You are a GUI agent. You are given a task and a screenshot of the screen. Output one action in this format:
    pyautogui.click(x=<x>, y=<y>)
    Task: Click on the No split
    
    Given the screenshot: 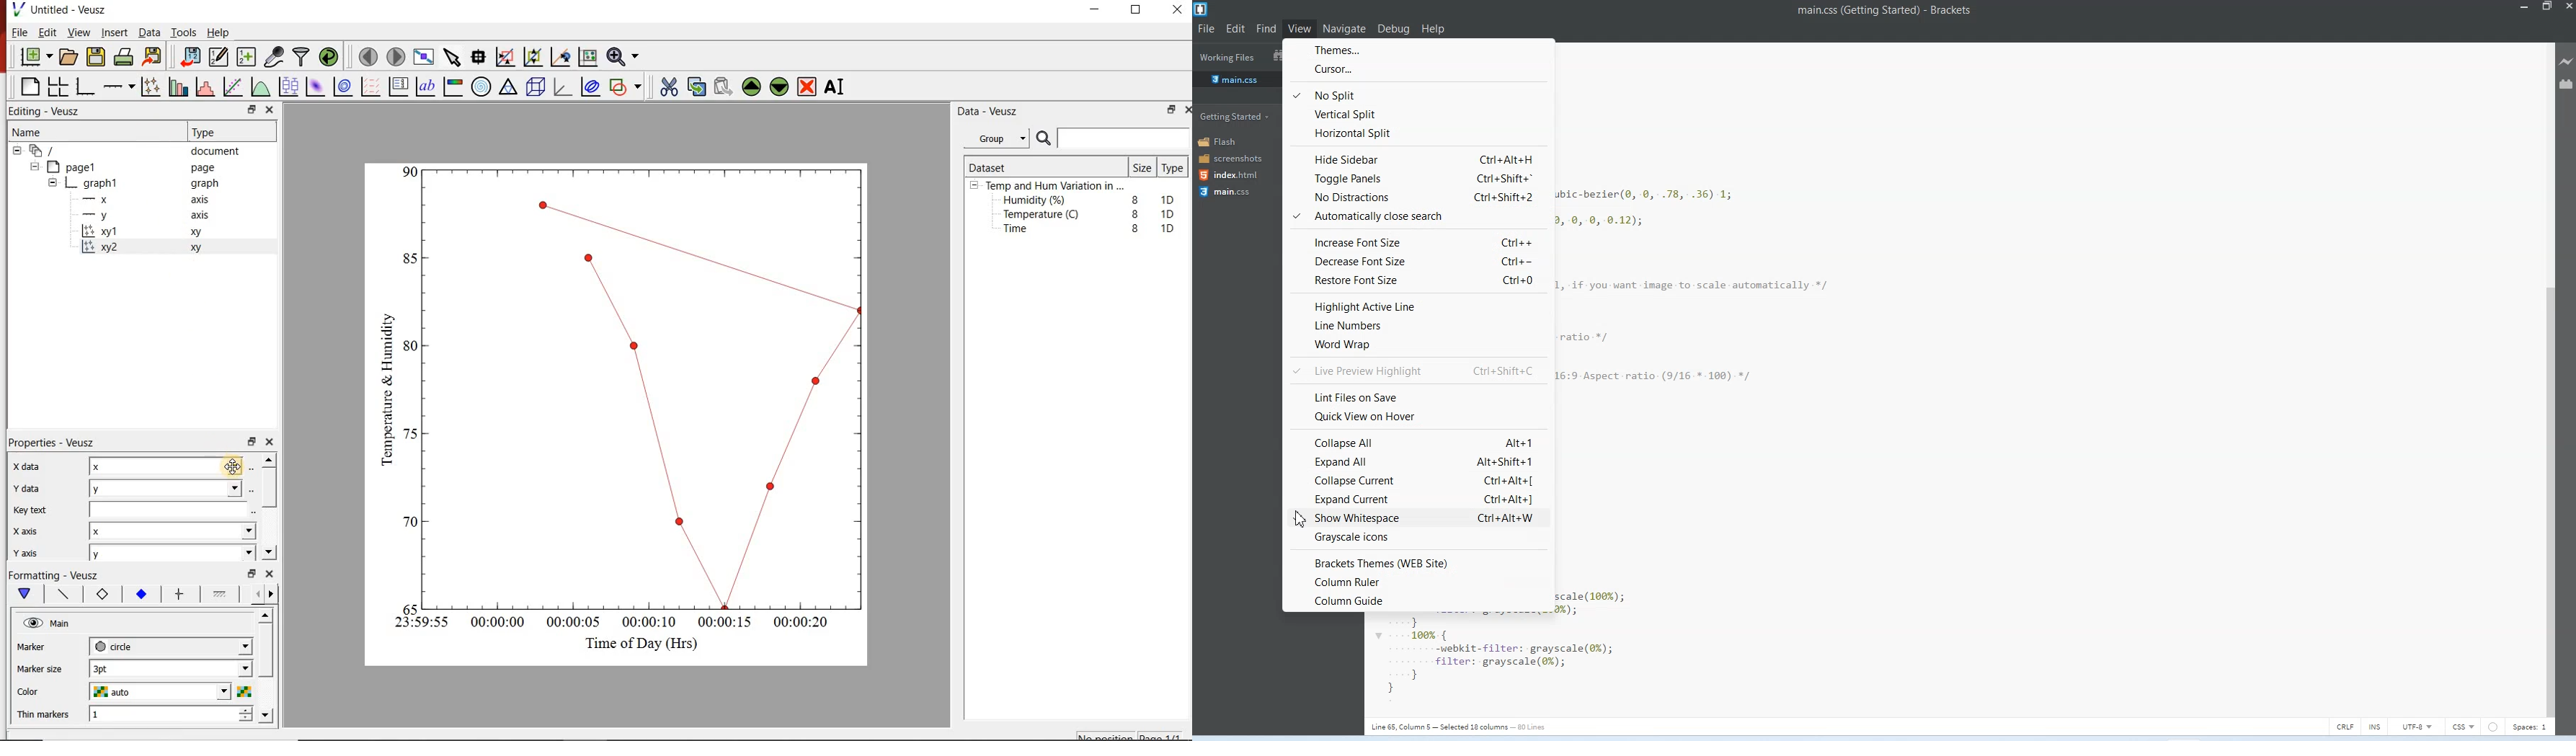 What is the action you would take?
    pyautogui.click(x=1419, y=93)
    